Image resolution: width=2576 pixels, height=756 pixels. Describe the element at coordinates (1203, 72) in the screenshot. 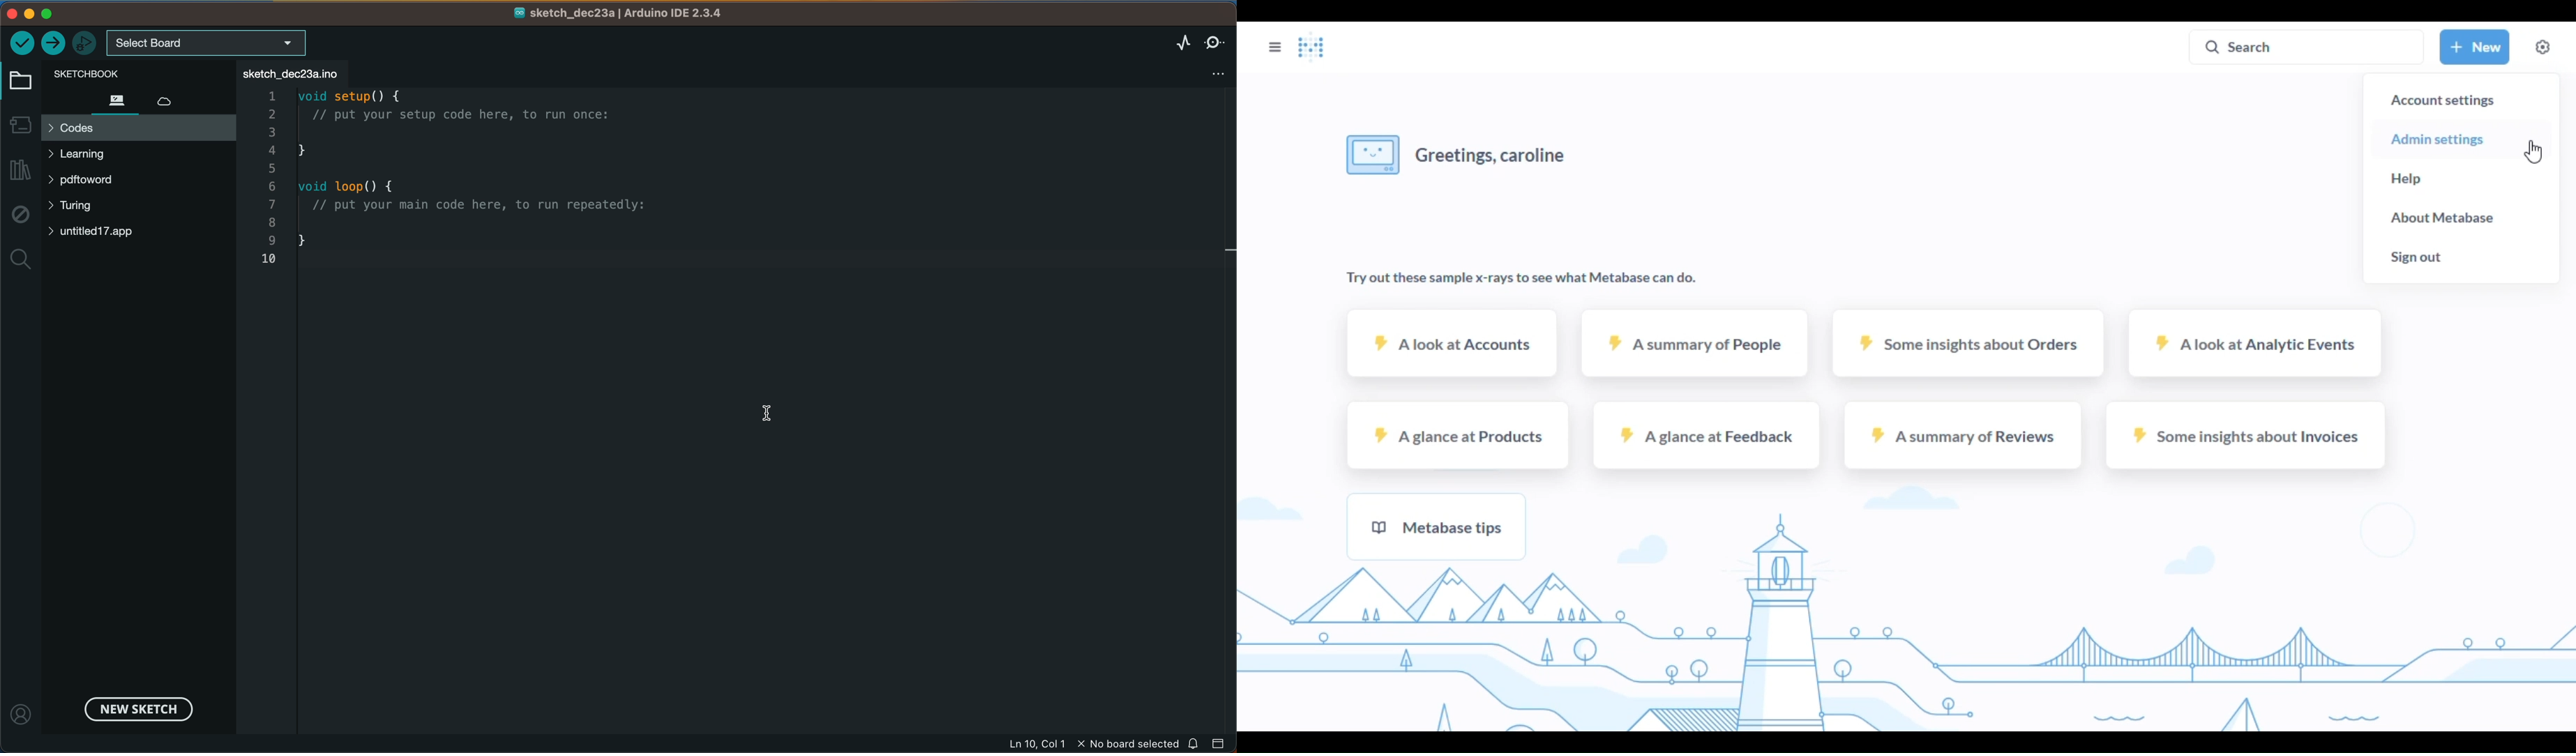

I see `file settings` at that location.